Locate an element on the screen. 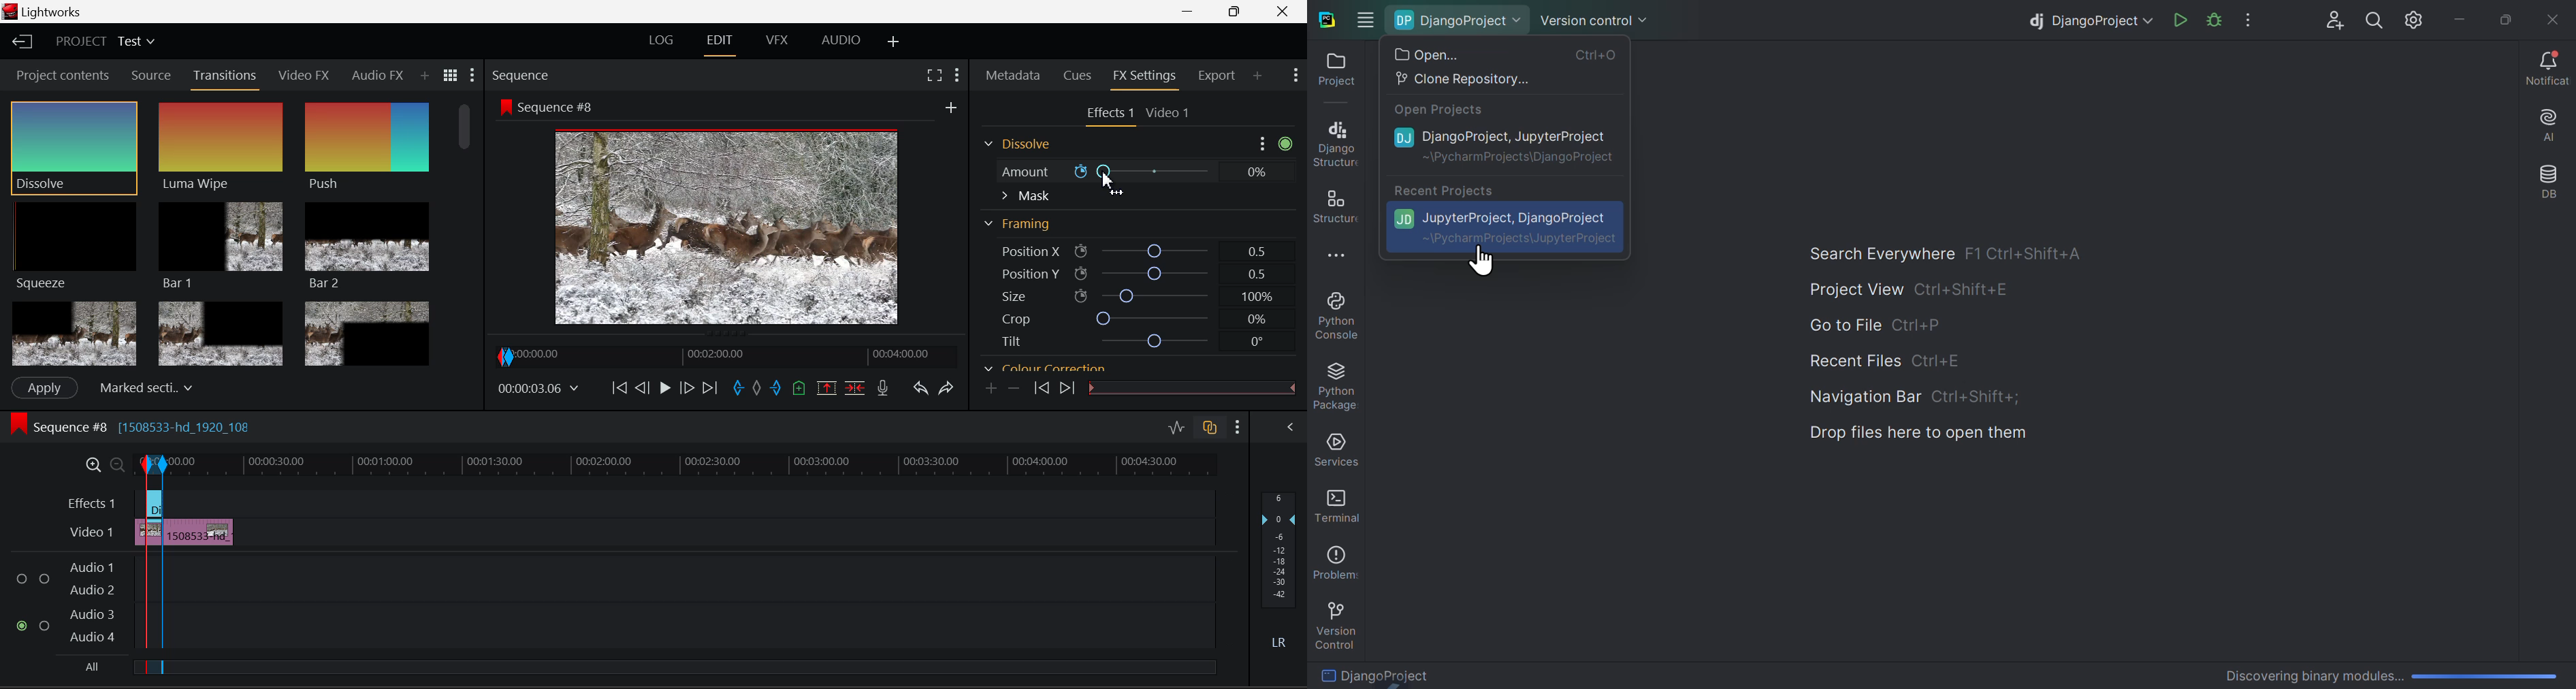  Scroll Bar is located at coordinates (468, 231).